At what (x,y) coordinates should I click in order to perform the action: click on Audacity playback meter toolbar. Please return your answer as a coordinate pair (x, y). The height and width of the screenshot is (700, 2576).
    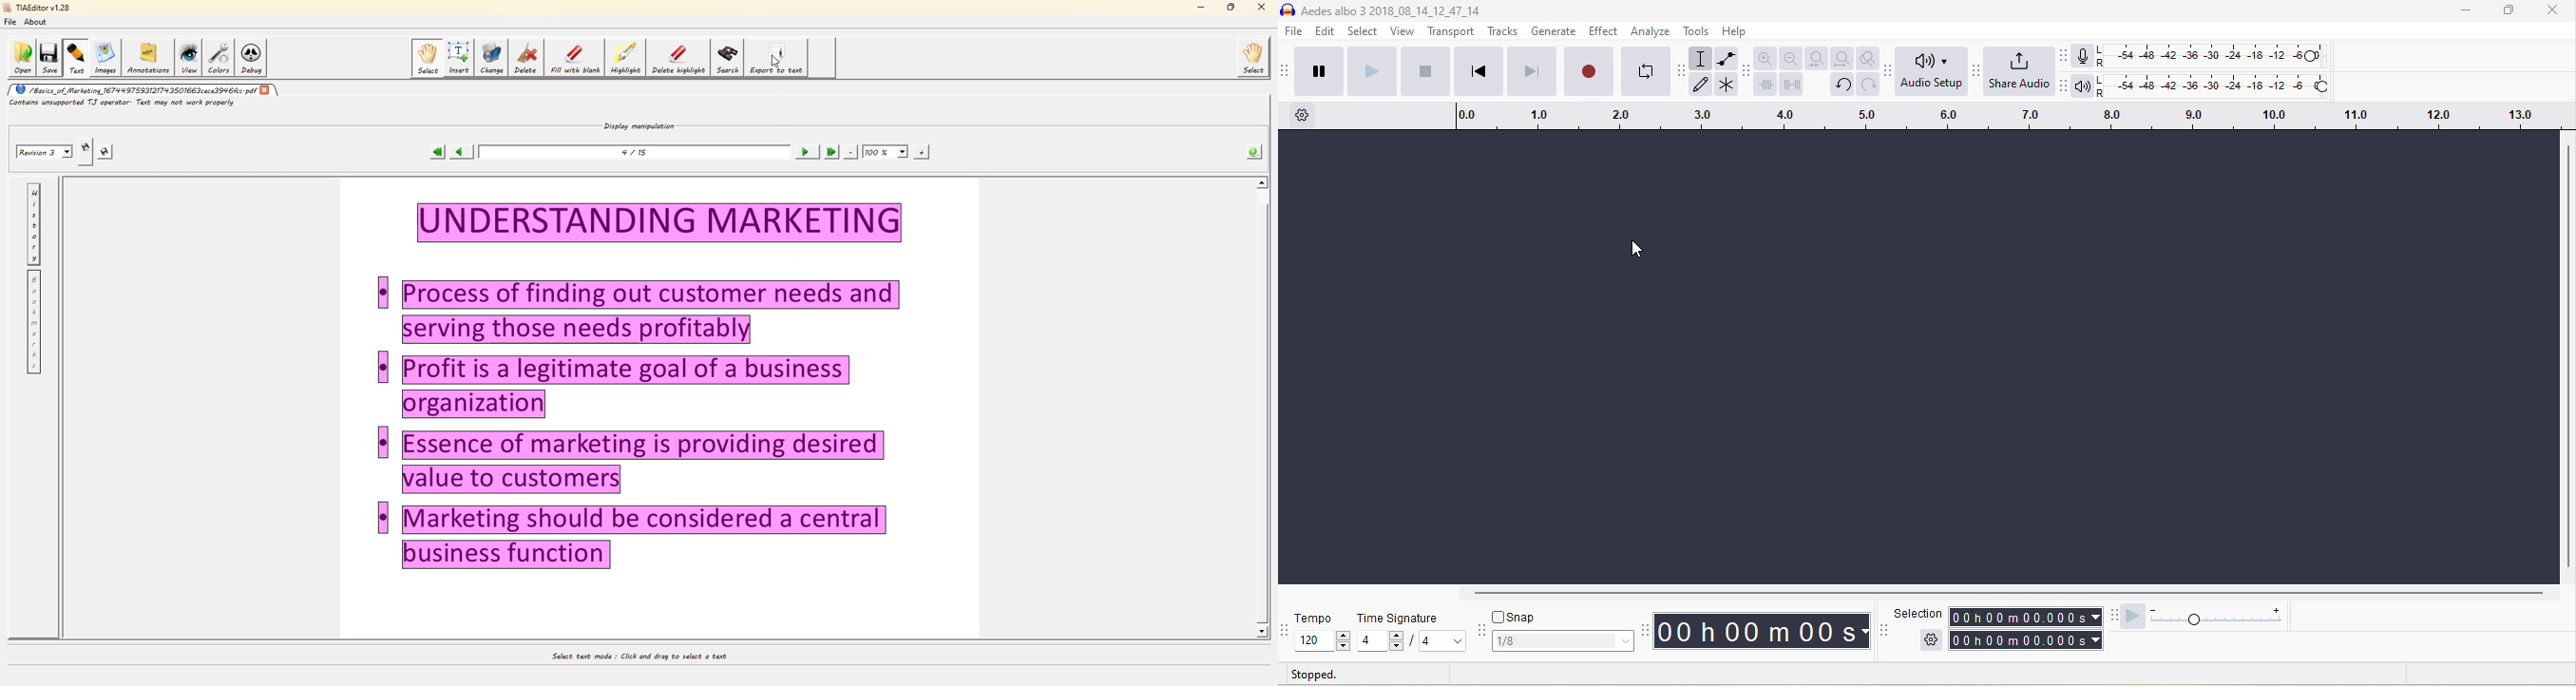
    Looking at the image, I should click on (2065, 86).